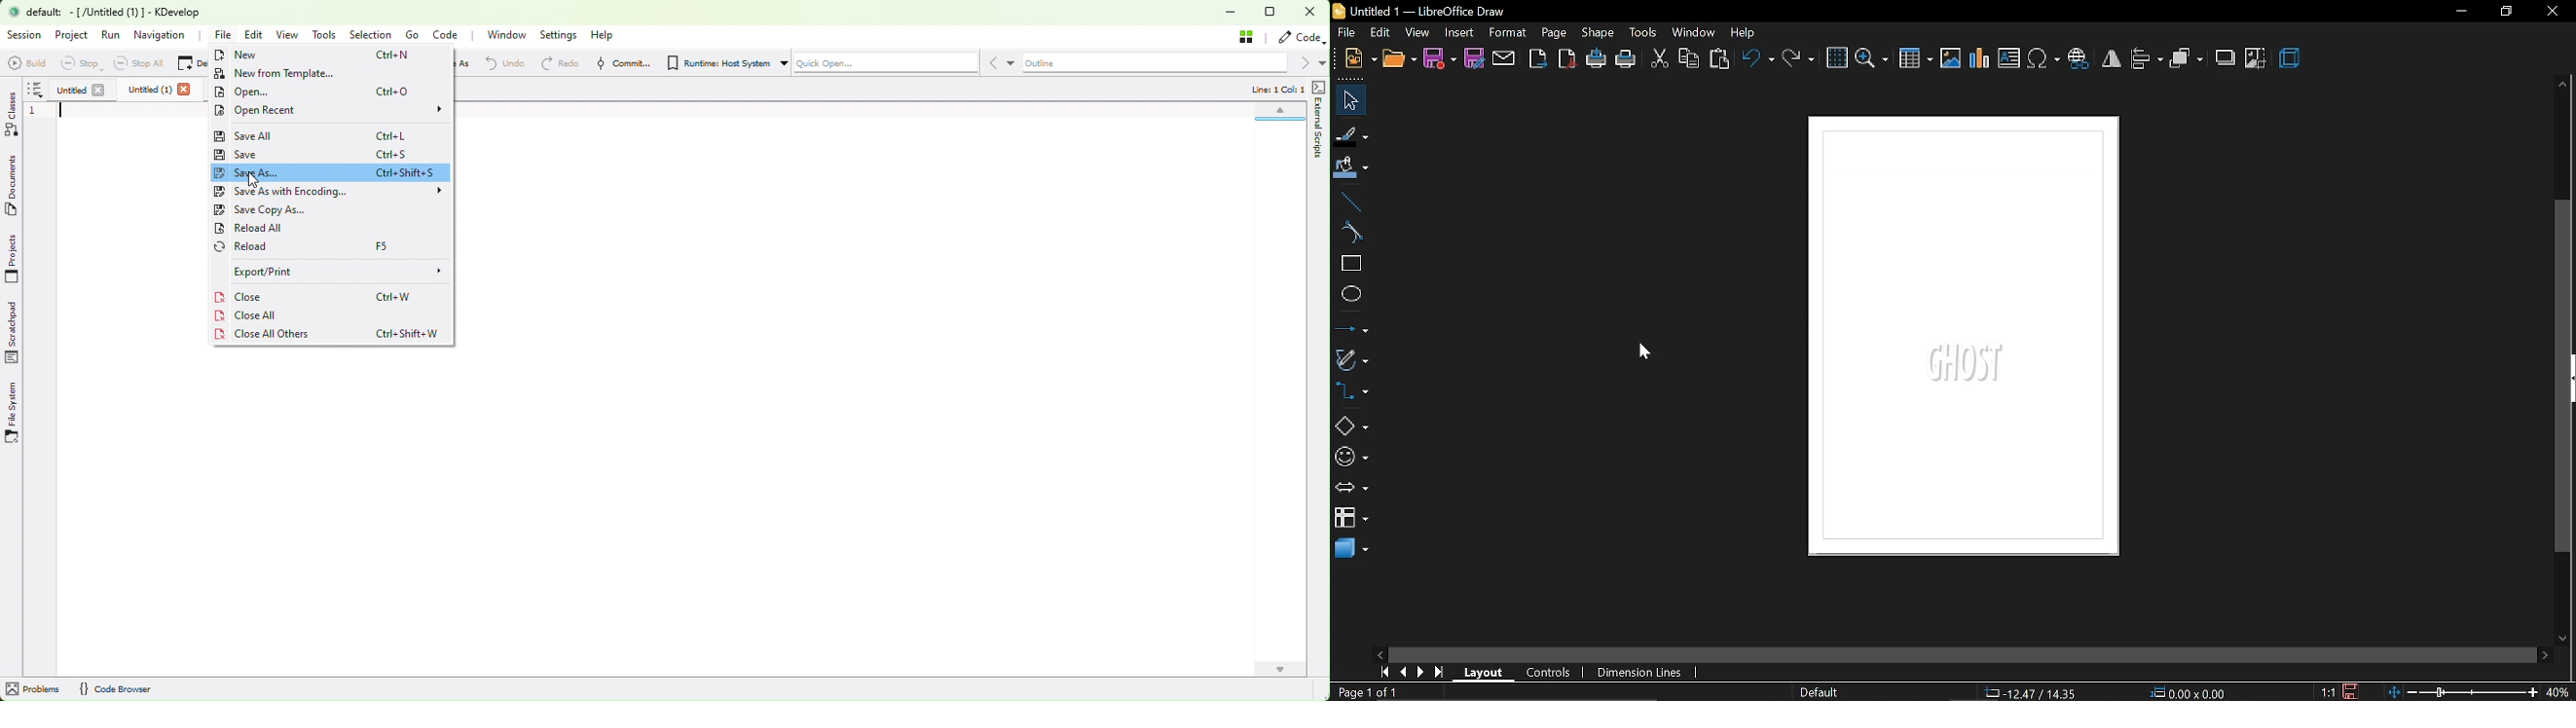  I want to click on lines and arrow, so click(1351, 328).